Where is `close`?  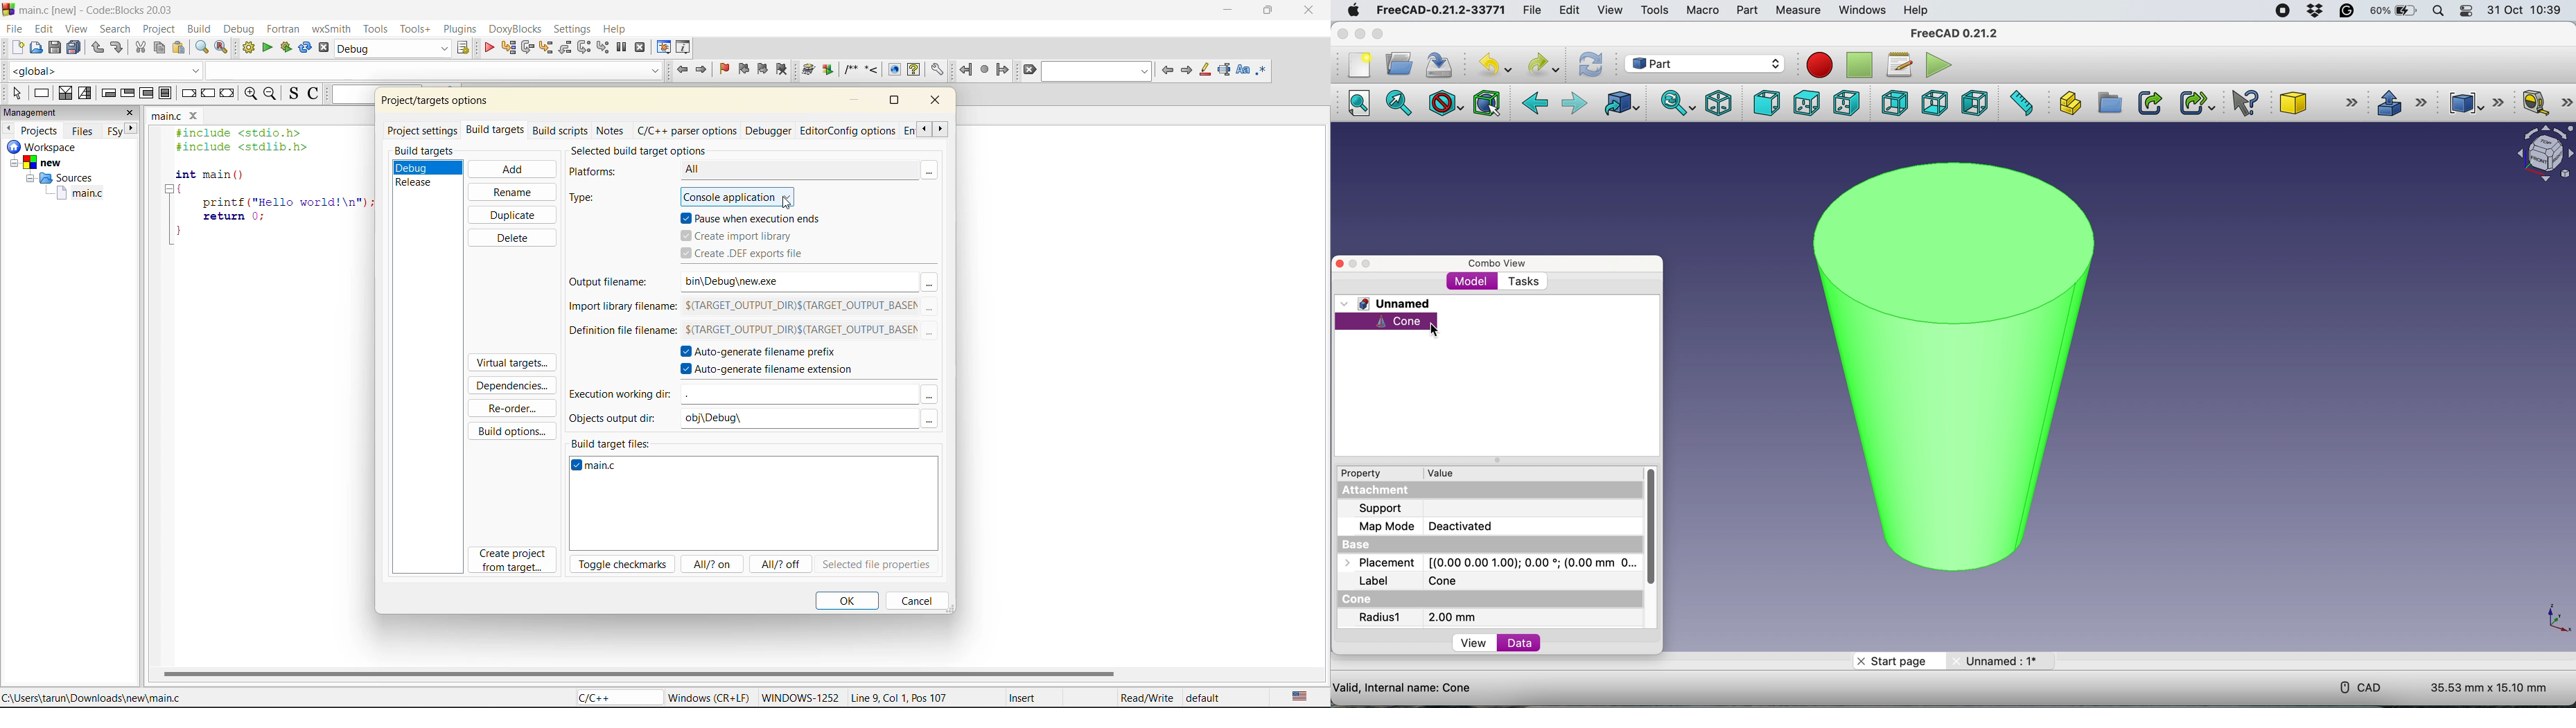
close is located at coordinates (1310, 9).